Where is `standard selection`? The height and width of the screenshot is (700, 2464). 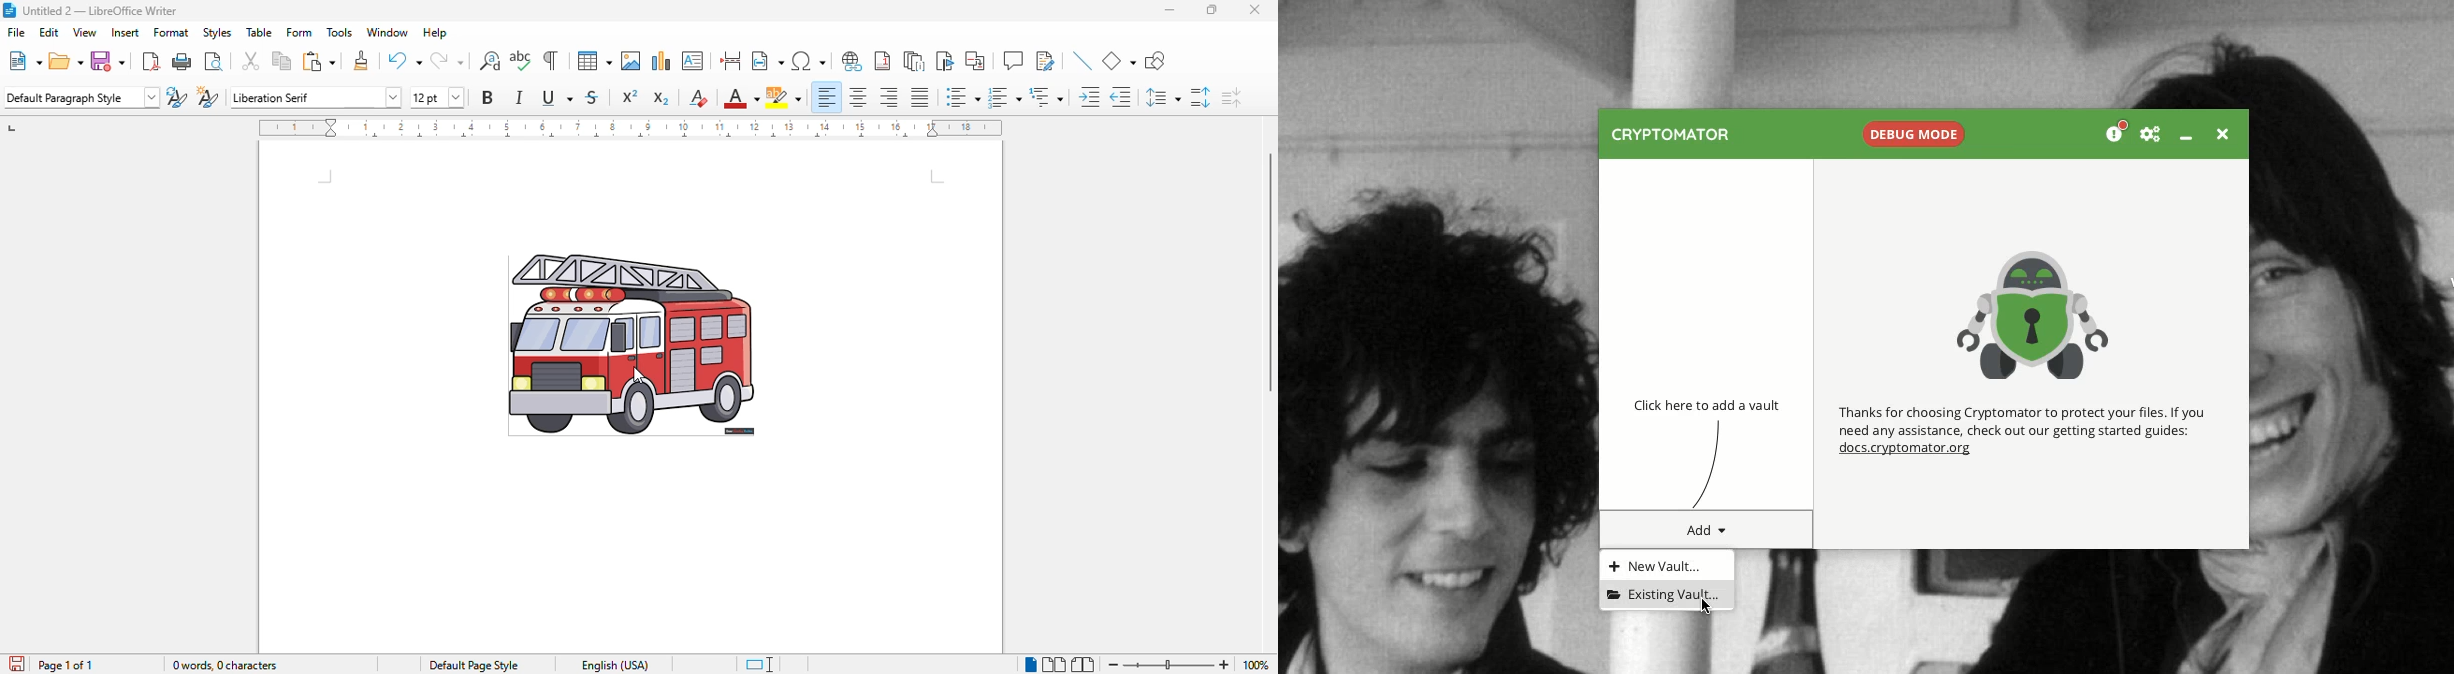 standard selection is located at coordinates (760, 665).